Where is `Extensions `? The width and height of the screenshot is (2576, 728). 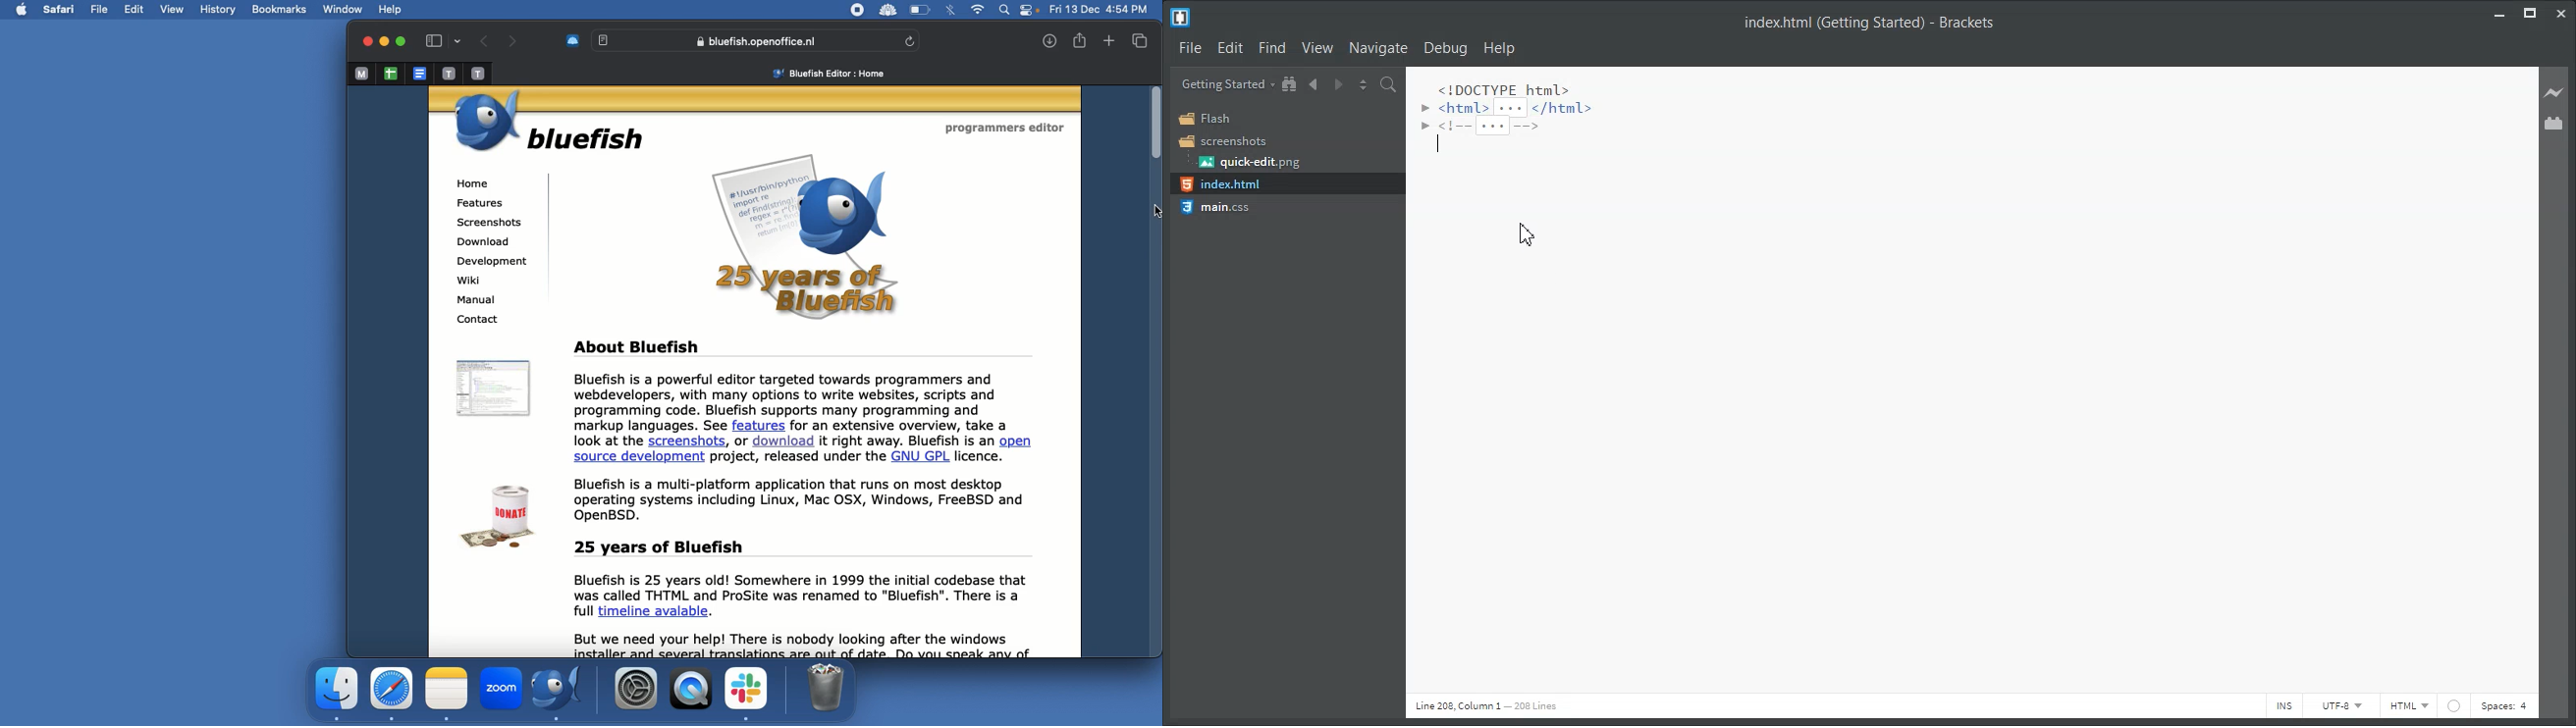
Extensions  is located at coordinates (888, 10).